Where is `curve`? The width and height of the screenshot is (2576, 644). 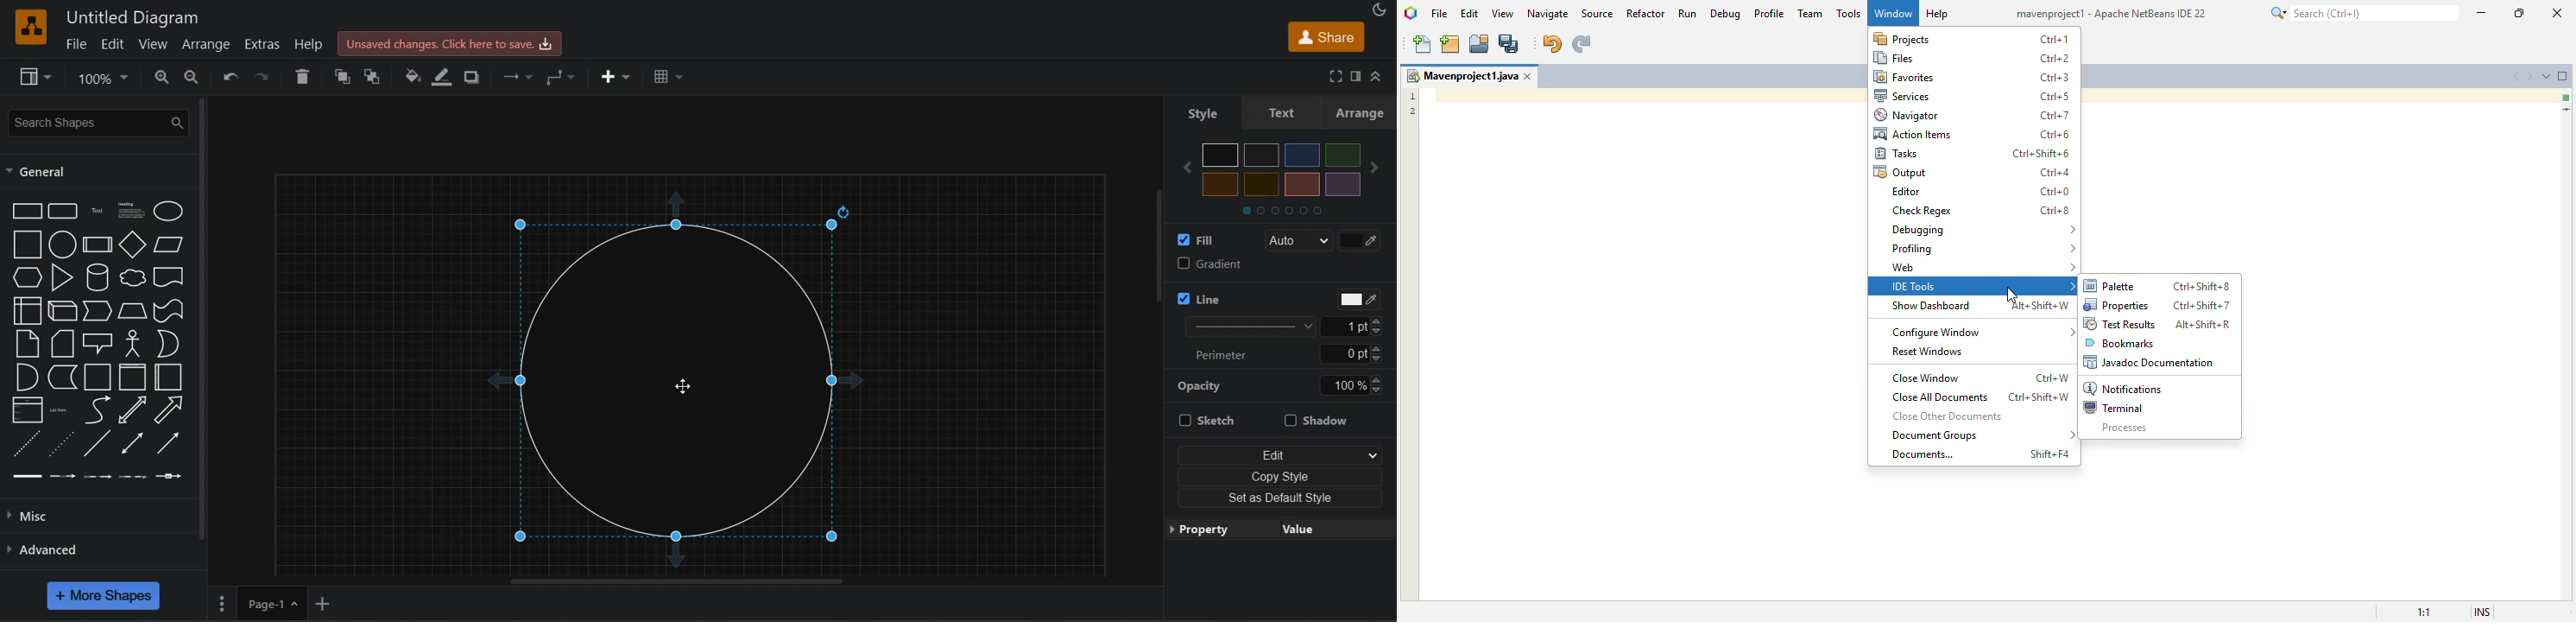 curve is located at coordinates (96, 411).